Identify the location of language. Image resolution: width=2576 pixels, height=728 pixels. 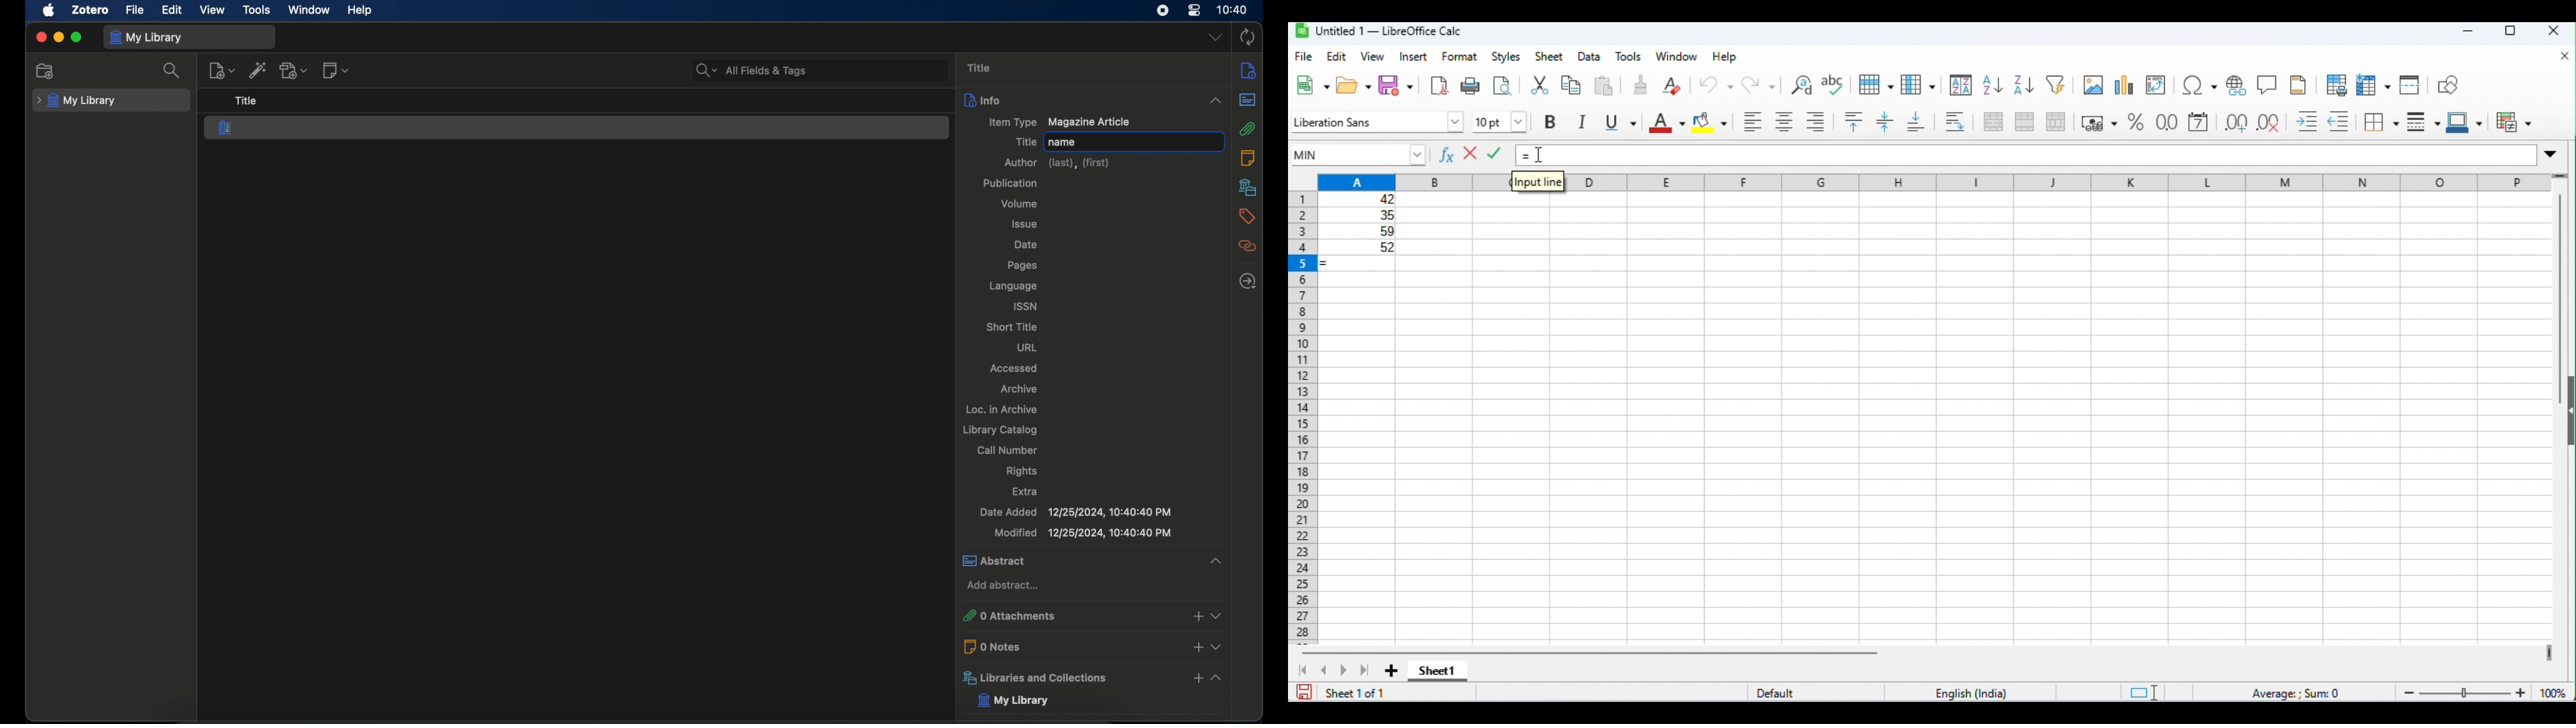
(1972, 693).